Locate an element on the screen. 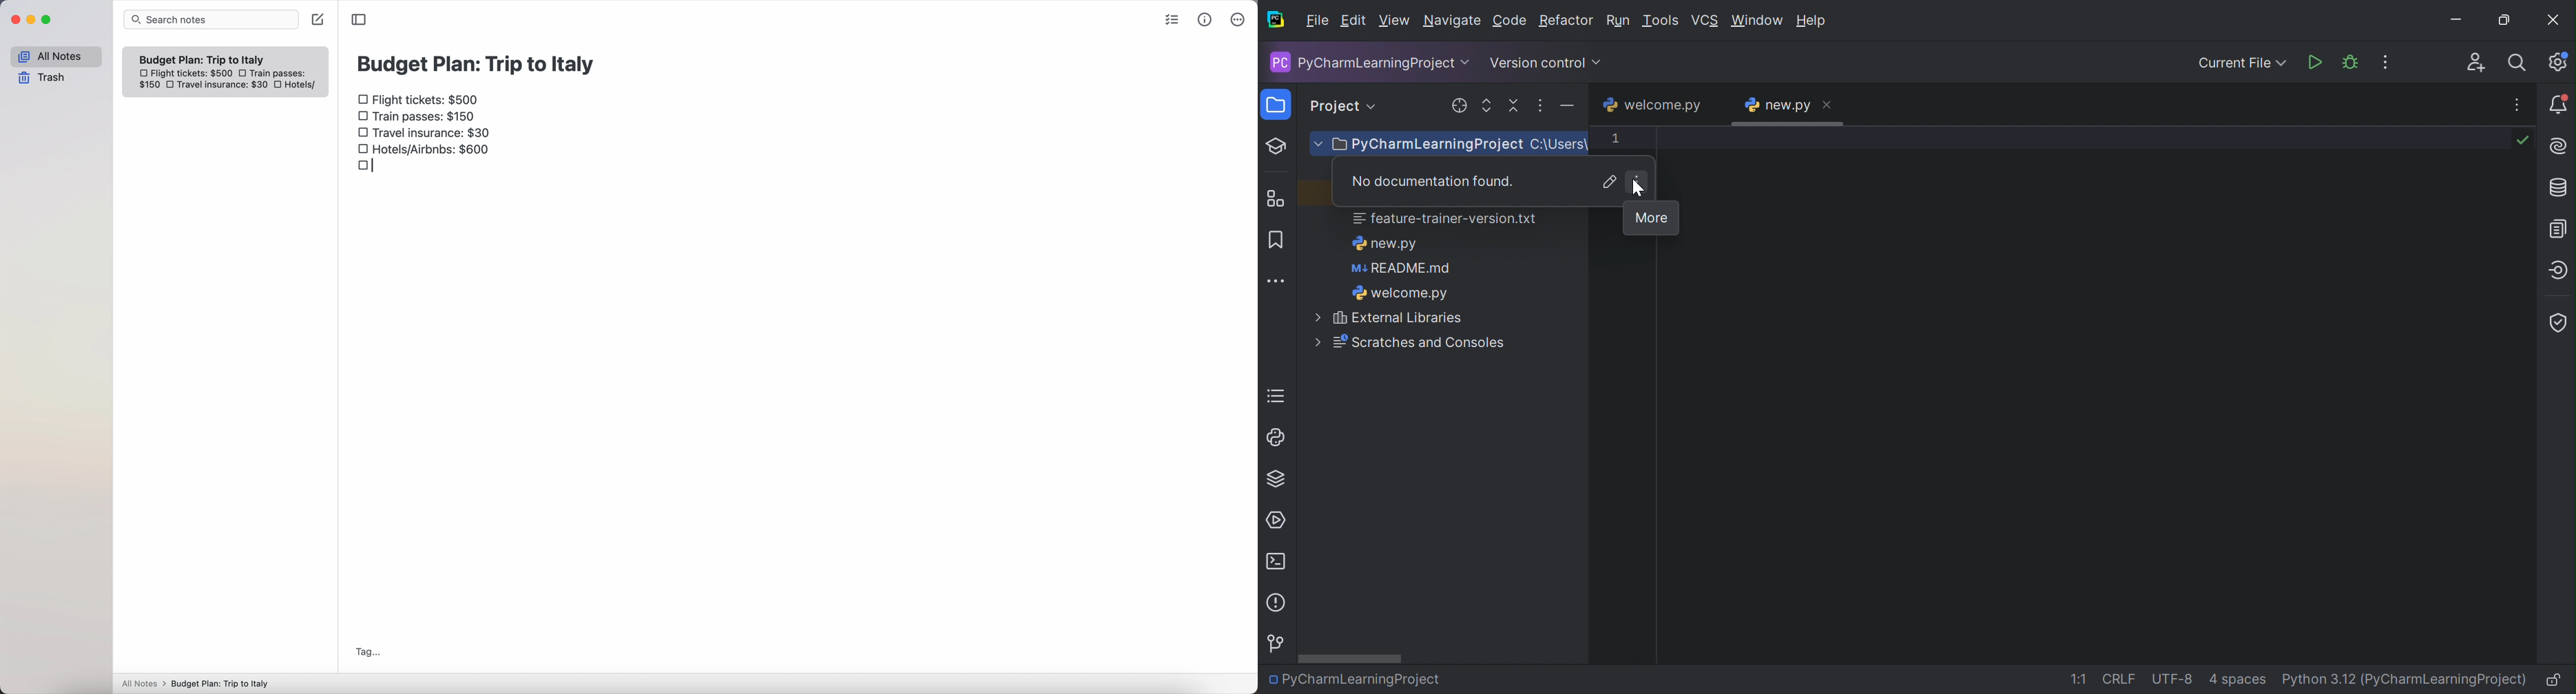 This screenshot has width=2576, height=700. Debug 'new.py' is located at coordinates (2351, 62).